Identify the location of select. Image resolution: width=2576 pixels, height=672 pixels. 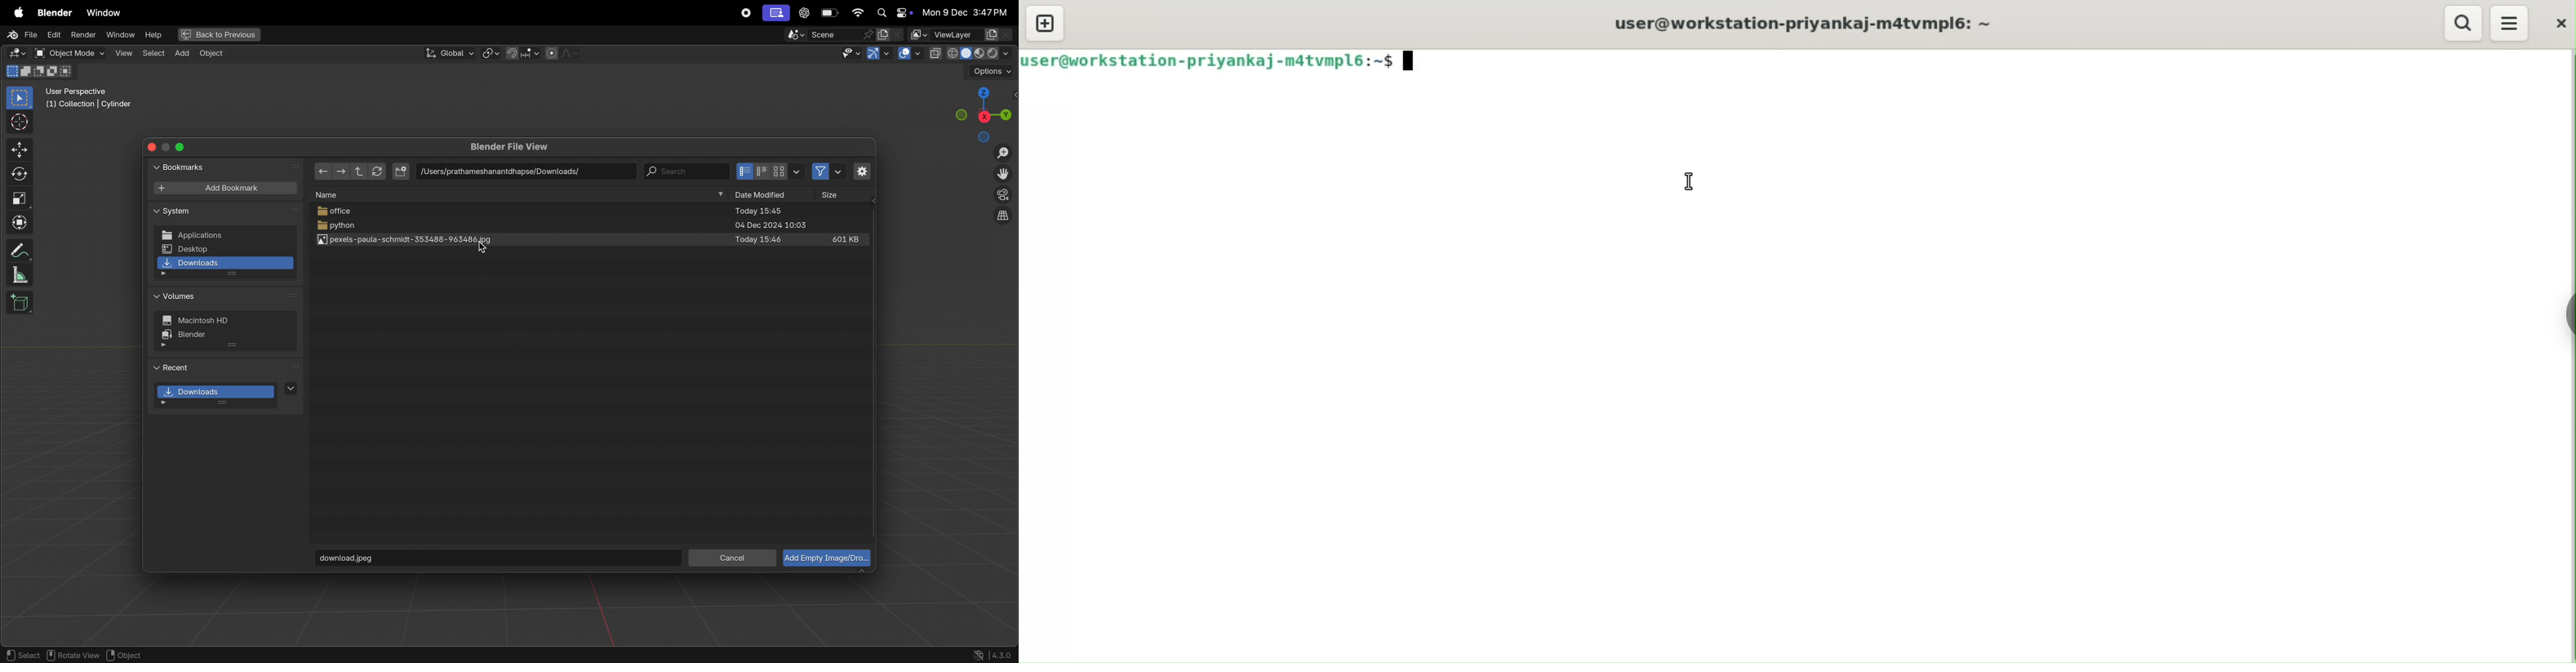
(153, 53).